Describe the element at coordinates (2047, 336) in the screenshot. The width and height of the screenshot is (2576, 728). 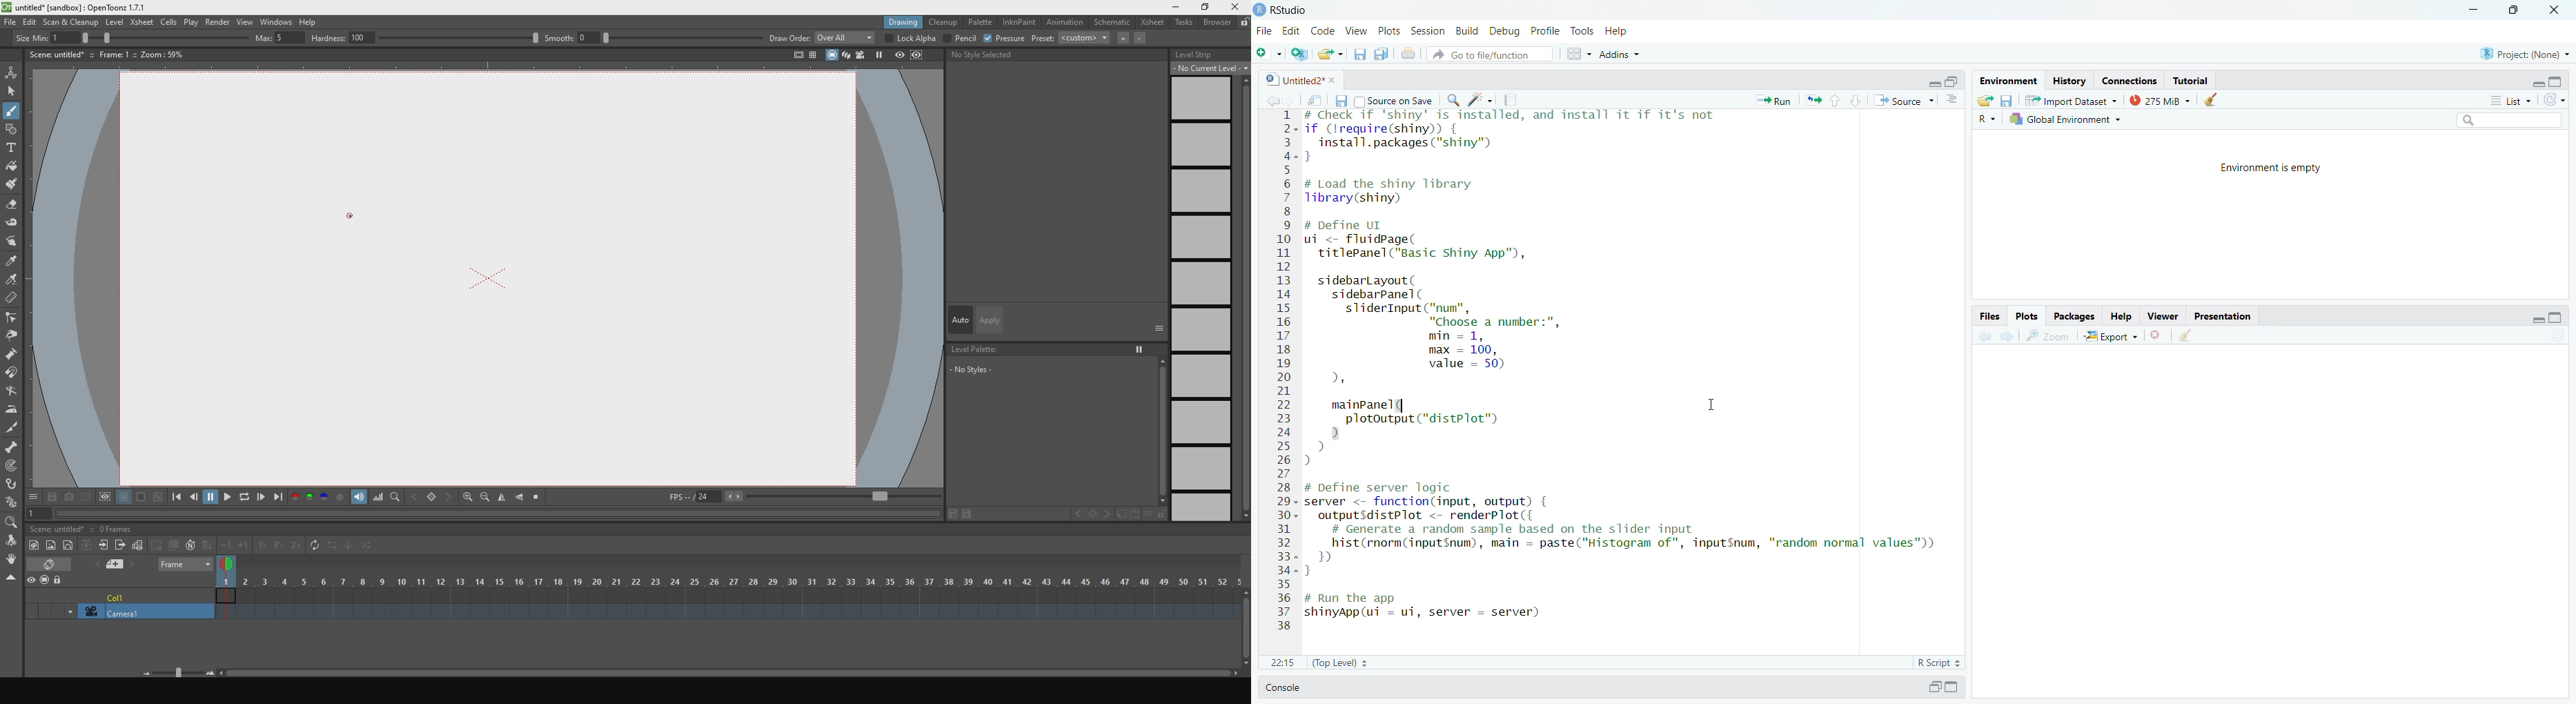
I see `Zoom` at that location.